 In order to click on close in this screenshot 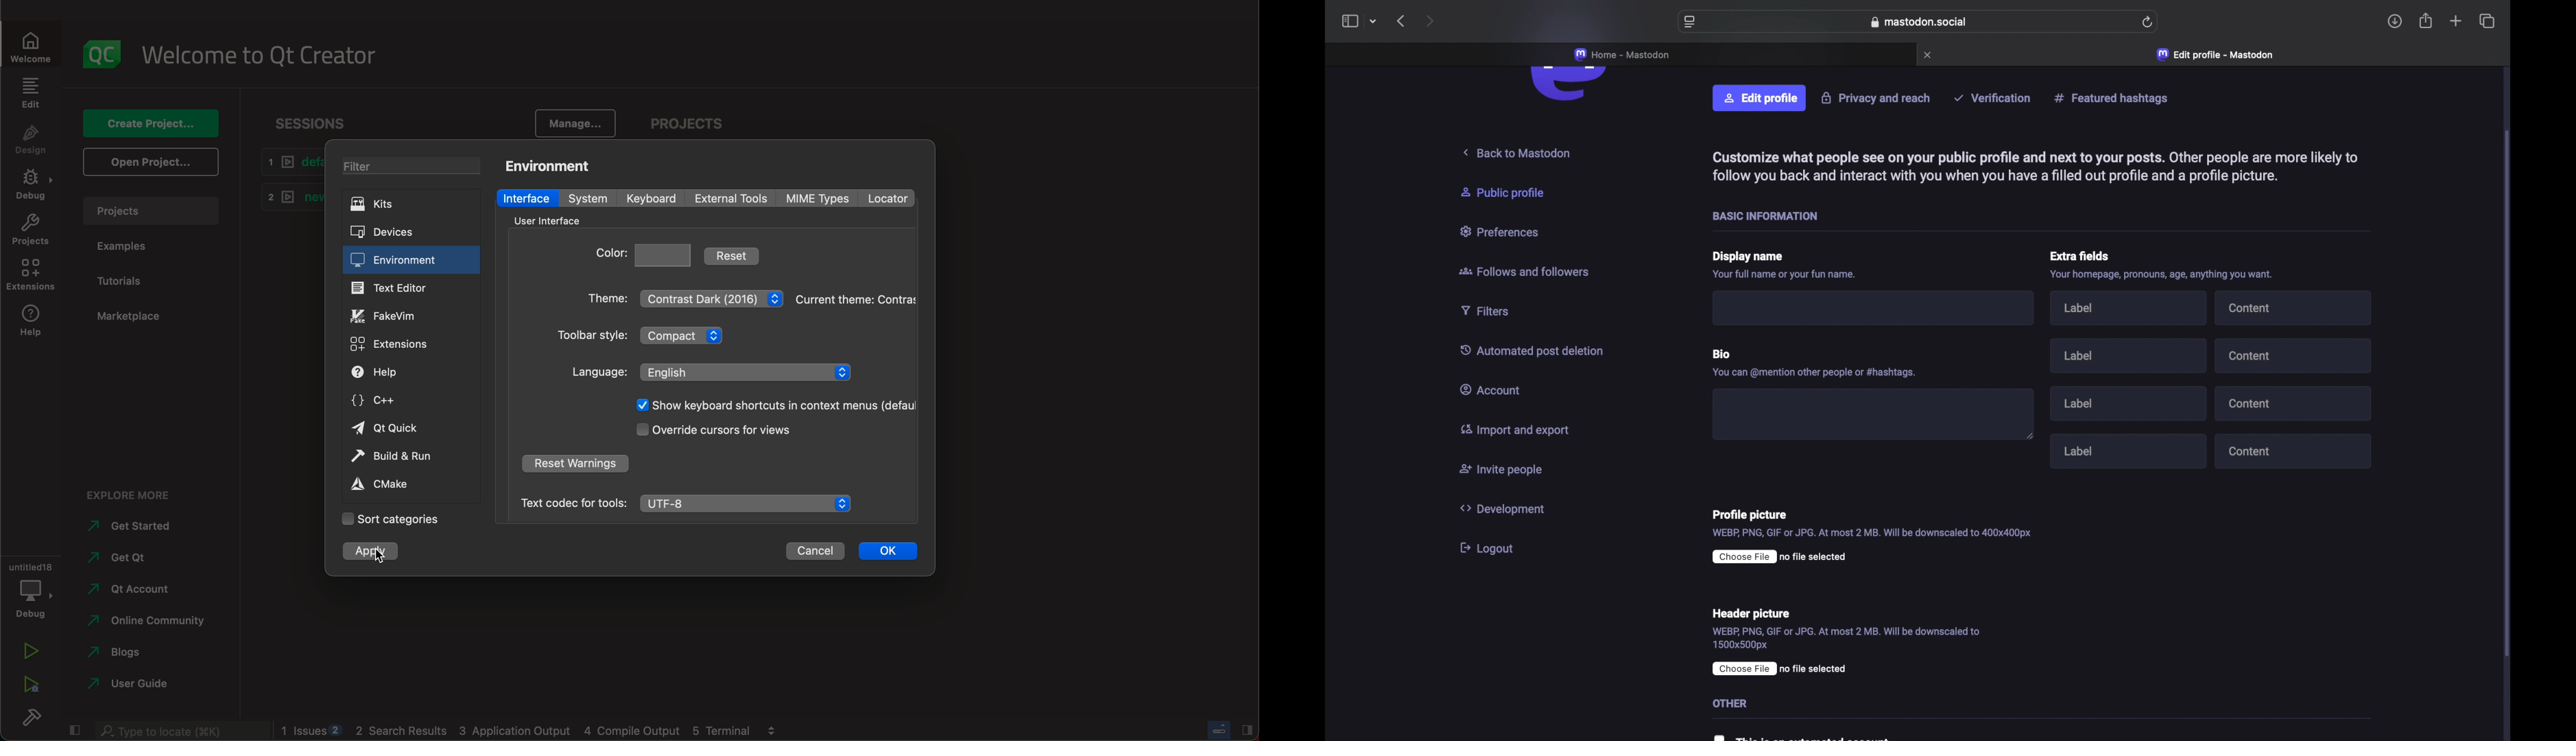, I will do `click(1929, 55)`.